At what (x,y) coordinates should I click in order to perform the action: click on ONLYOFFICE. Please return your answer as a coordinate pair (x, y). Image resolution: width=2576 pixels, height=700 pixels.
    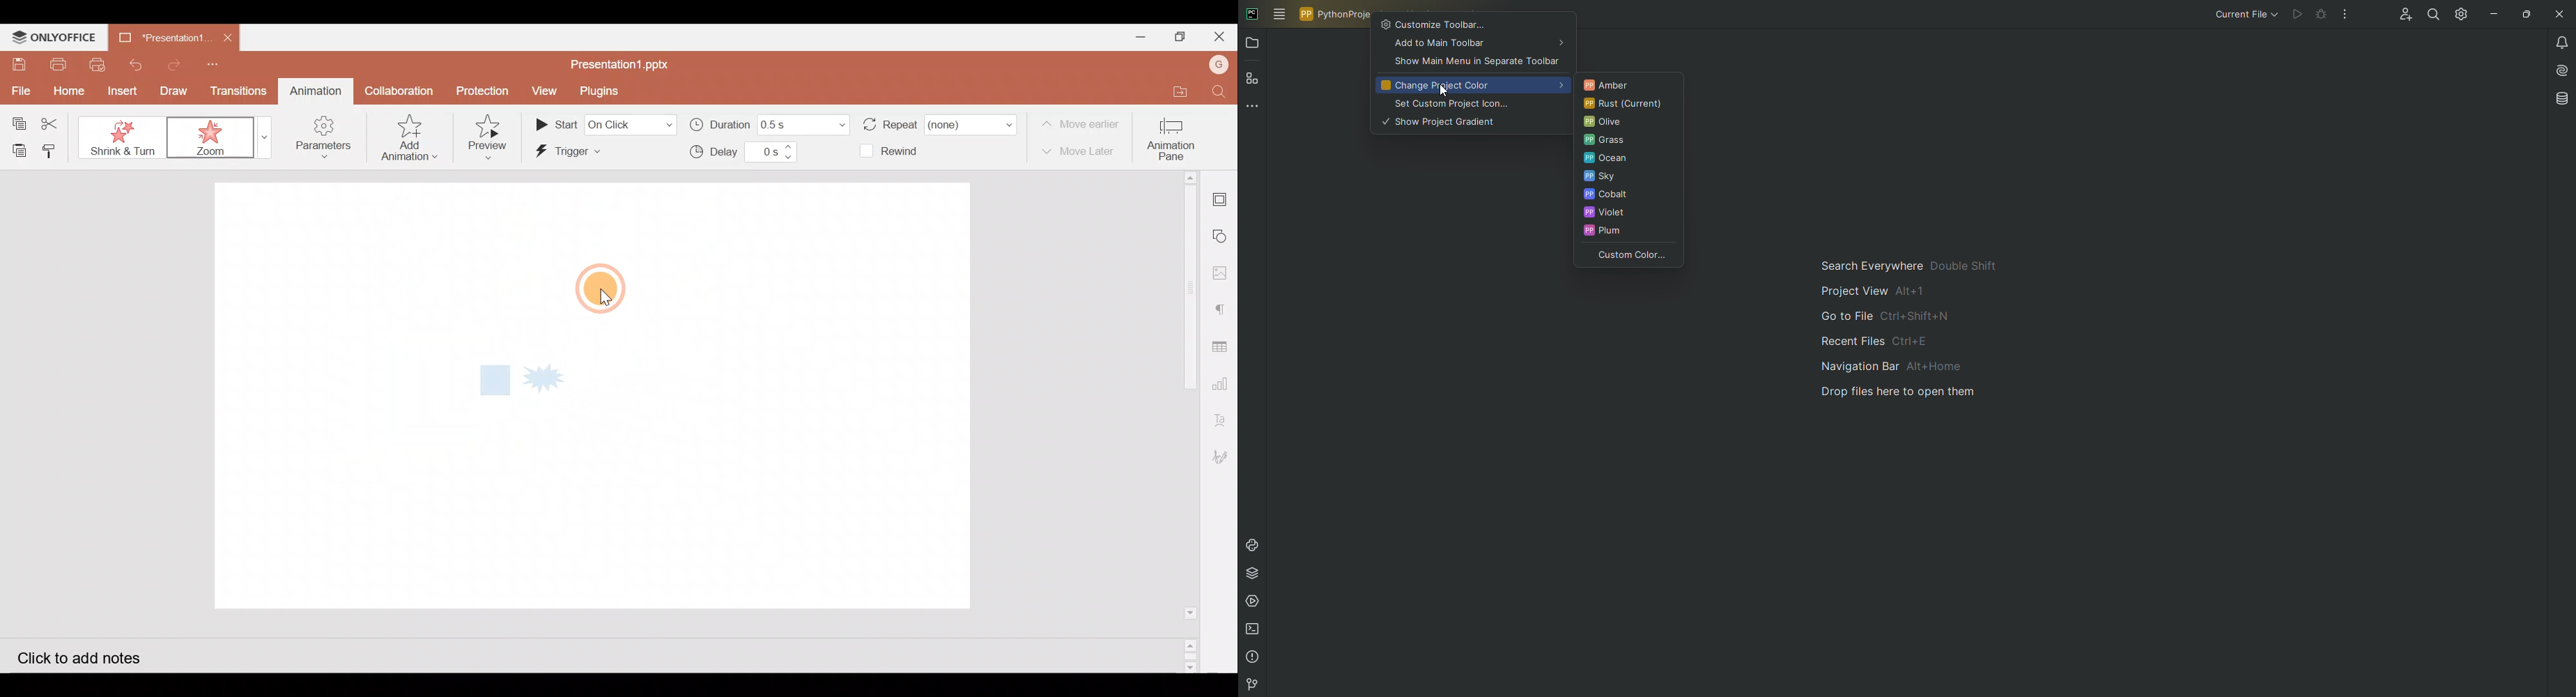
    Looking at the image, I should click on (57, 37).